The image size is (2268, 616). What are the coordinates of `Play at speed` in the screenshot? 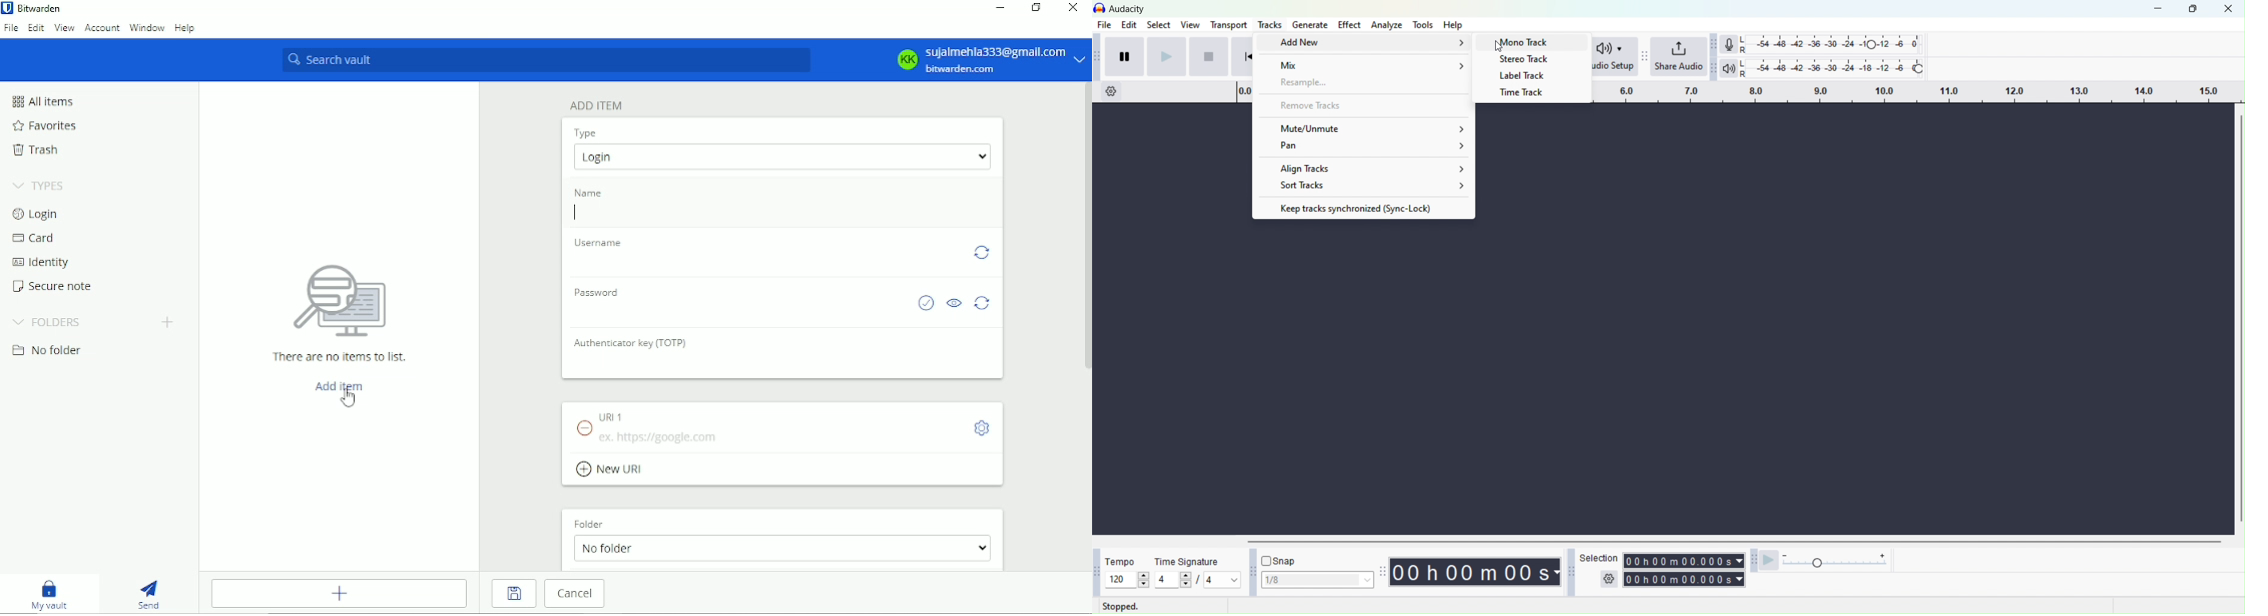 It's located at (1772, 562).